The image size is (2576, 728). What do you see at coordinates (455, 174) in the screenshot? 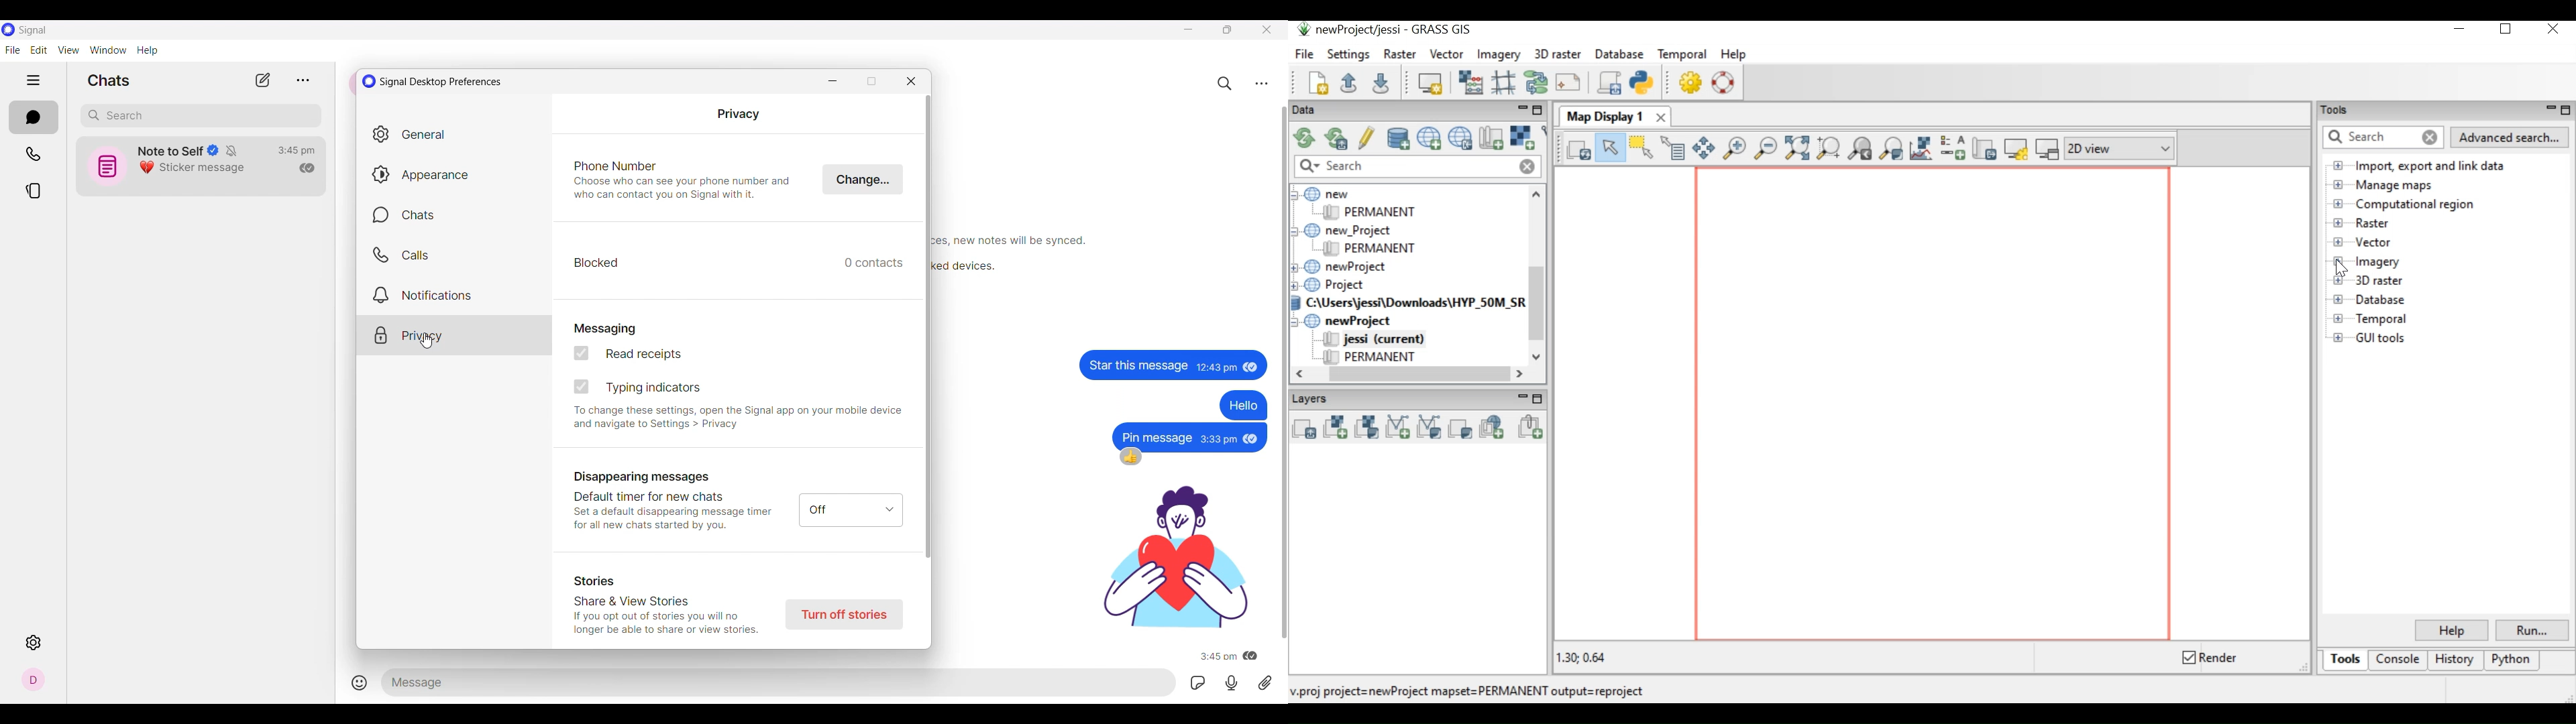
I see `Appearance settings` at bounding box center [455, 174].